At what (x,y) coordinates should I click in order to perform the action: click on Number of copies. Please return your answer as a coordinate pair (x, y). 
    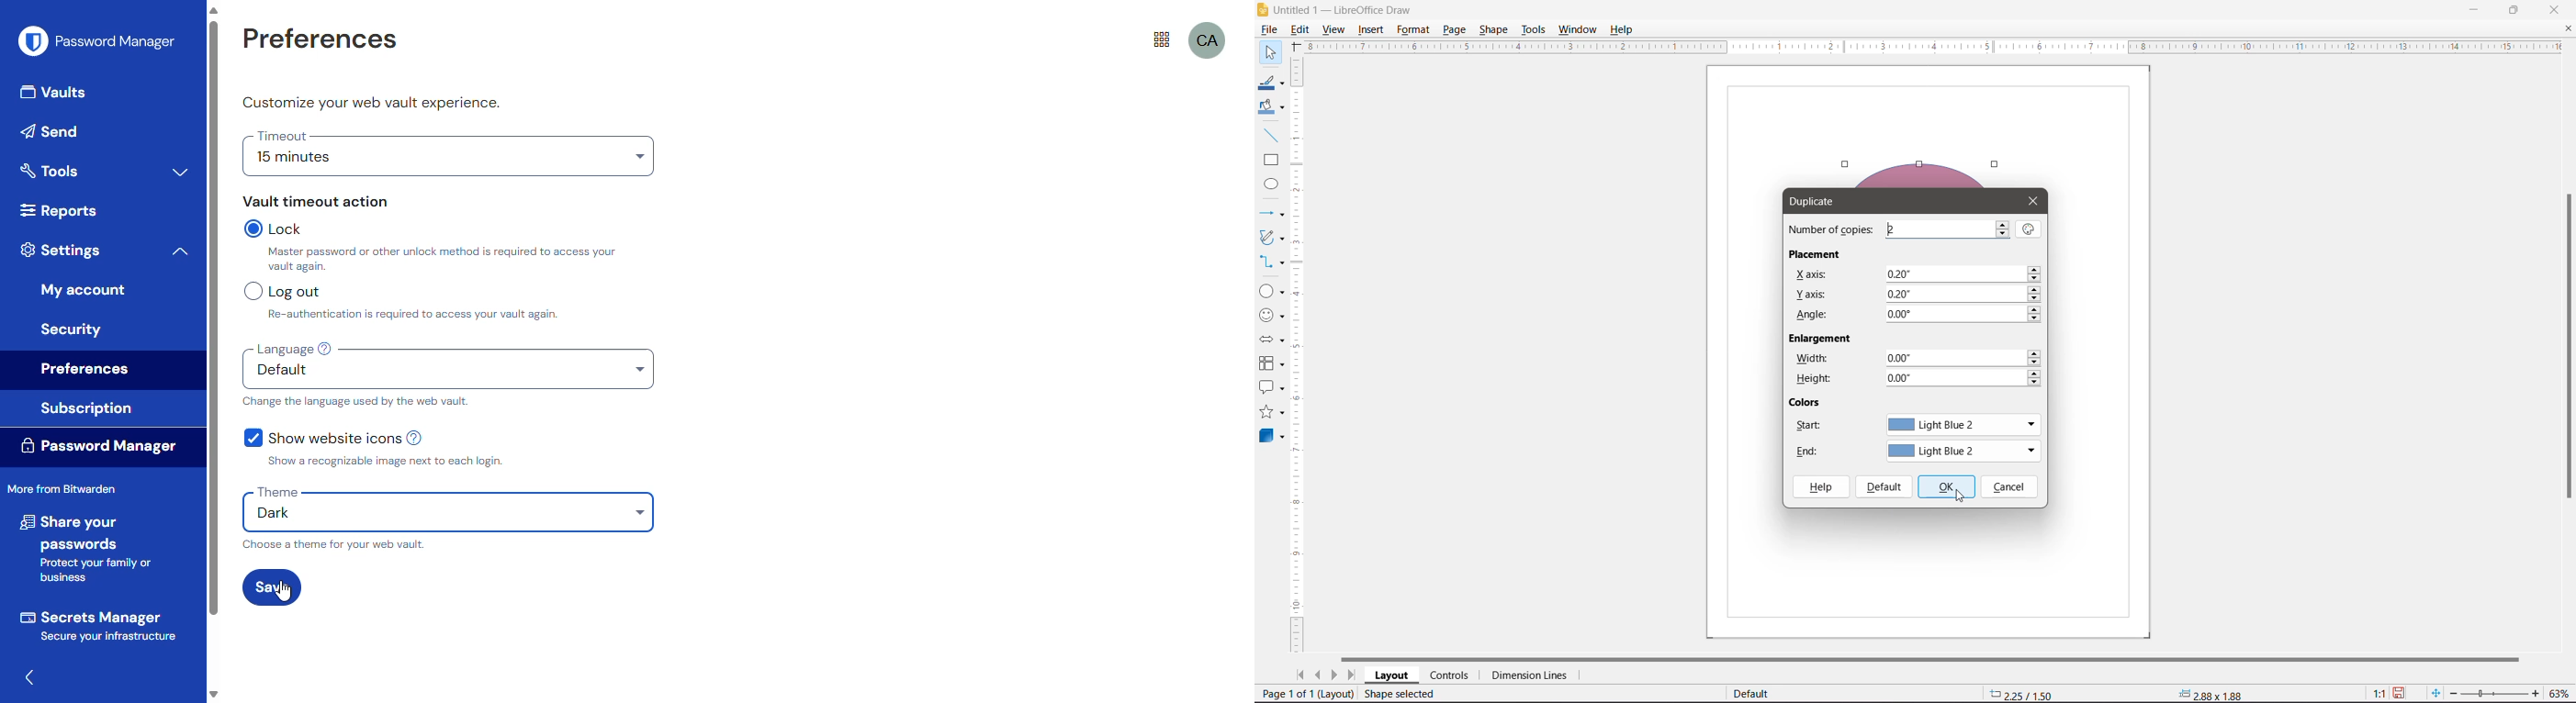
    Looking at the image, I should click on (1831, 230).